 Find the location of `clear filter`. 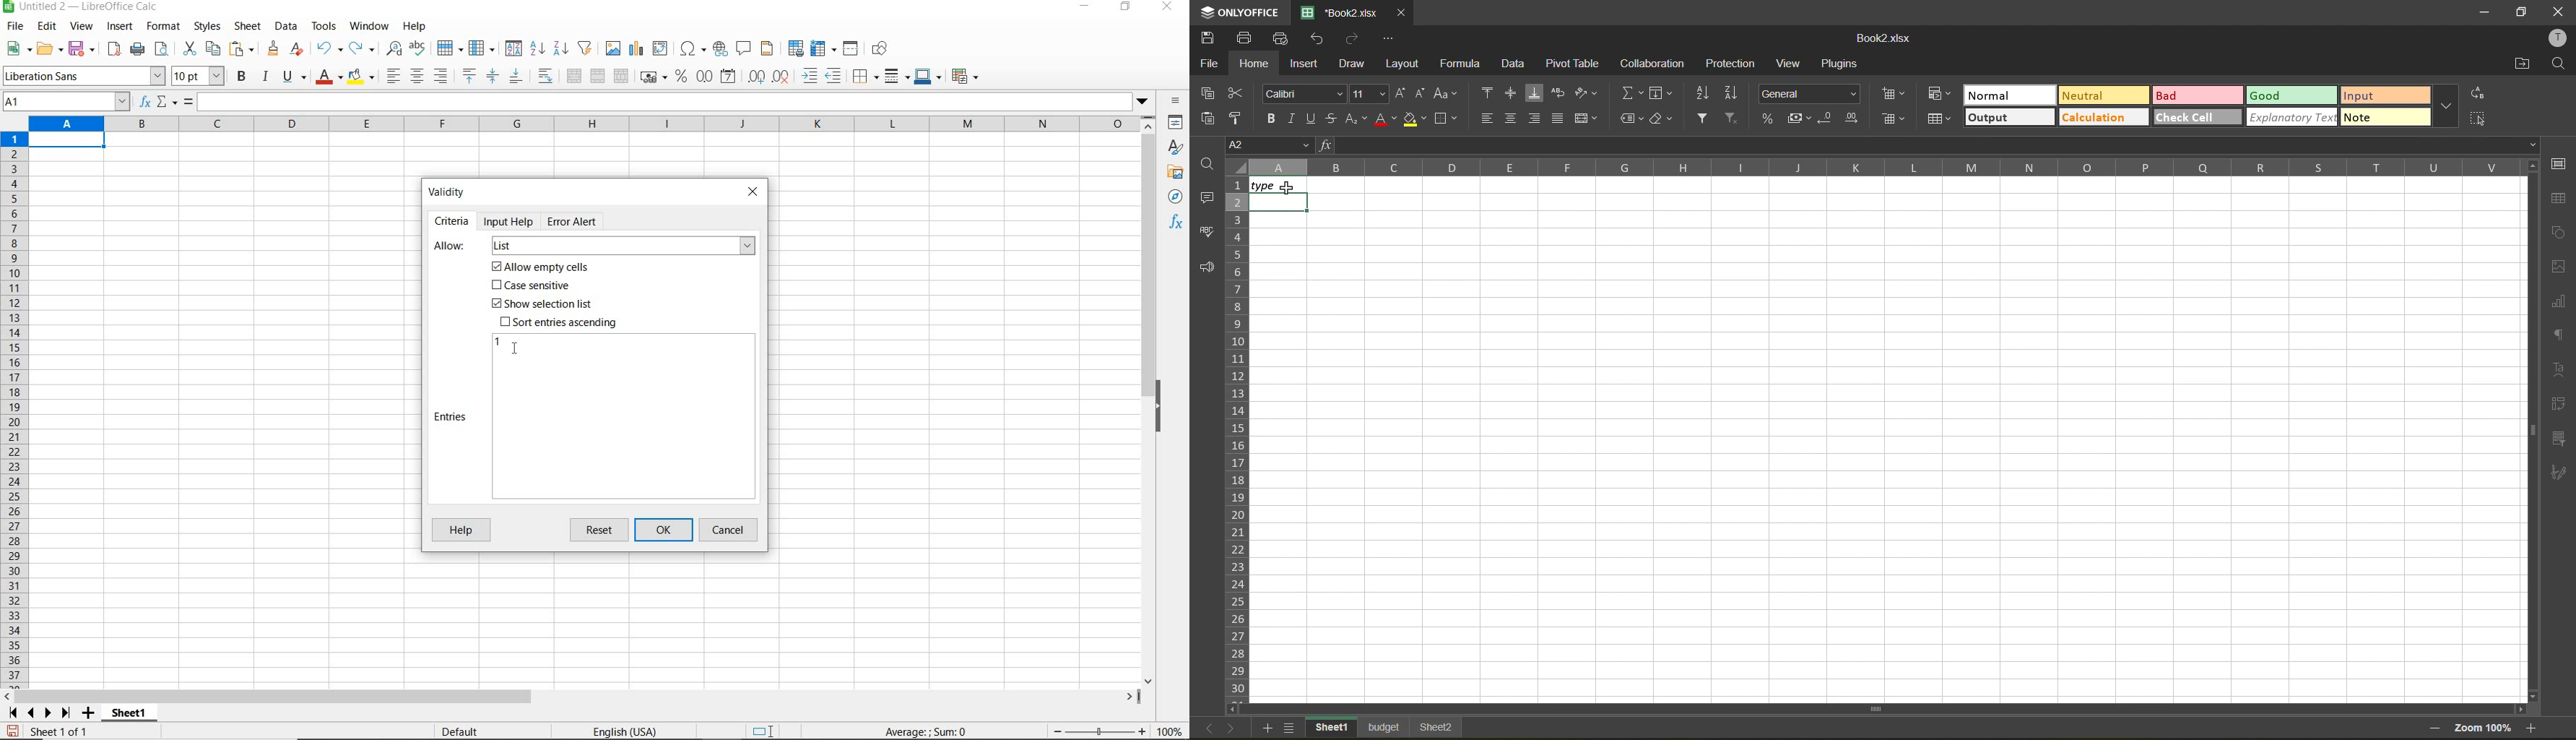

clear filter is located at coordinates (1732, 120).